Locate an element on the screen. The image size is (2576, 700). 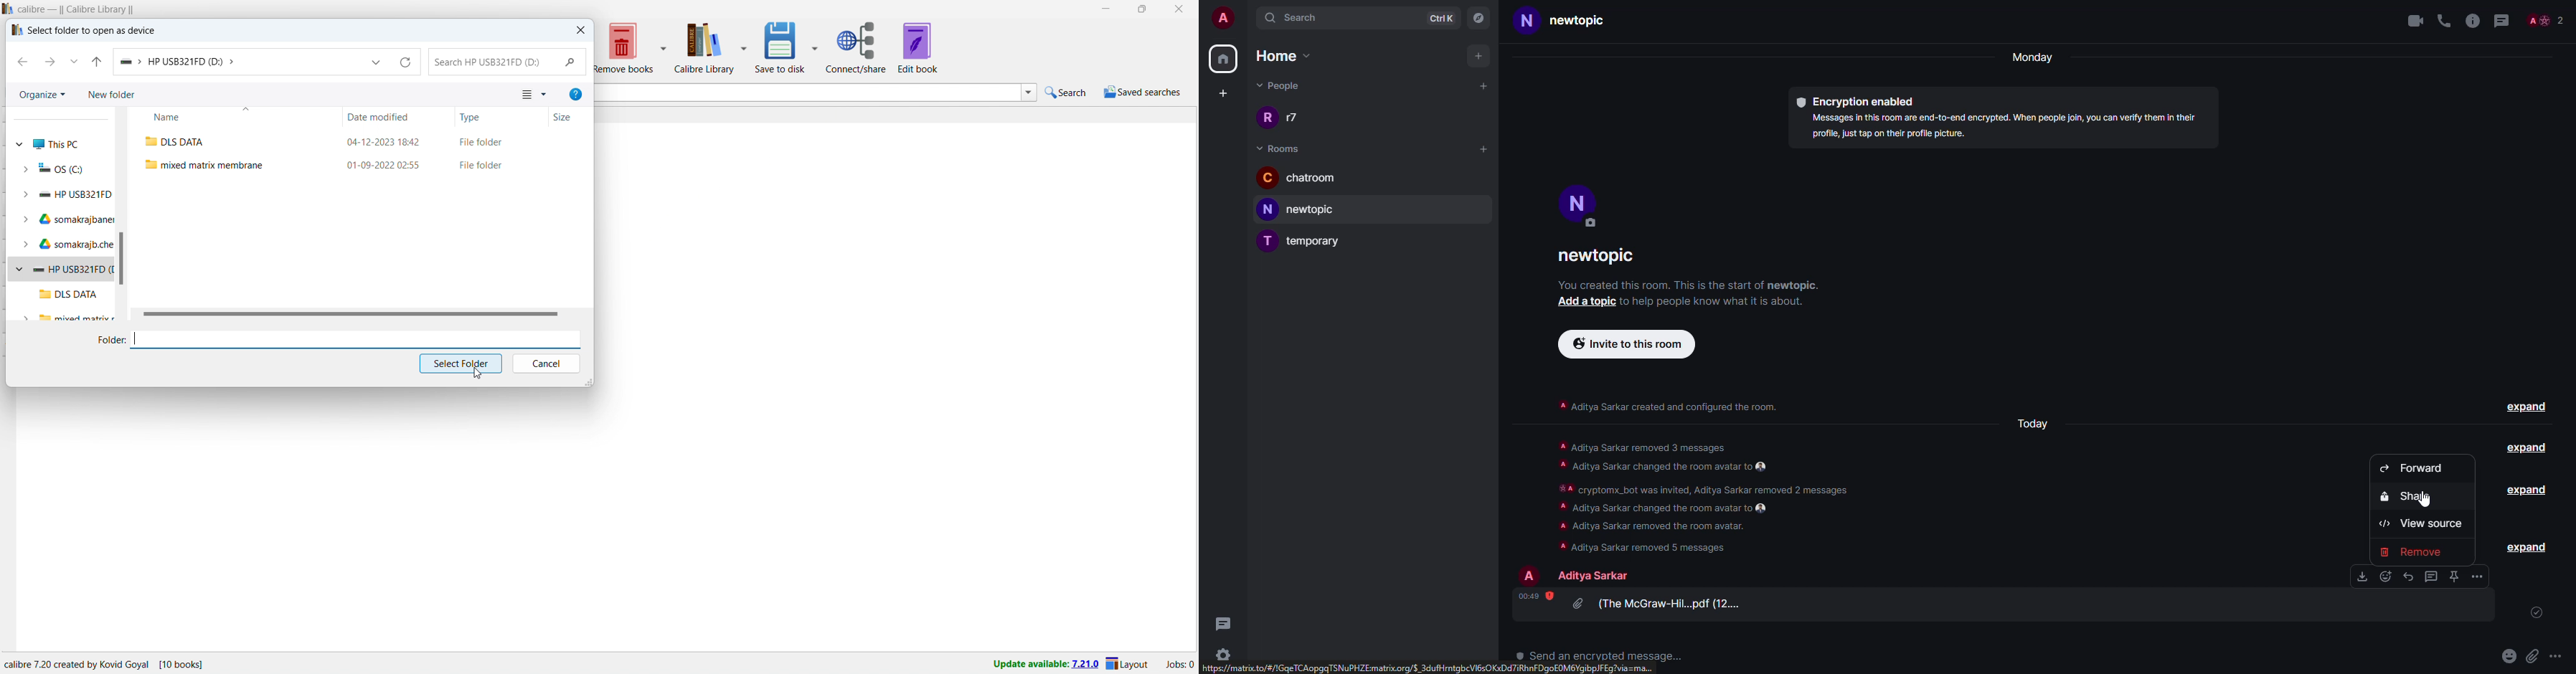
attach is located at coordinates (2532, 655).